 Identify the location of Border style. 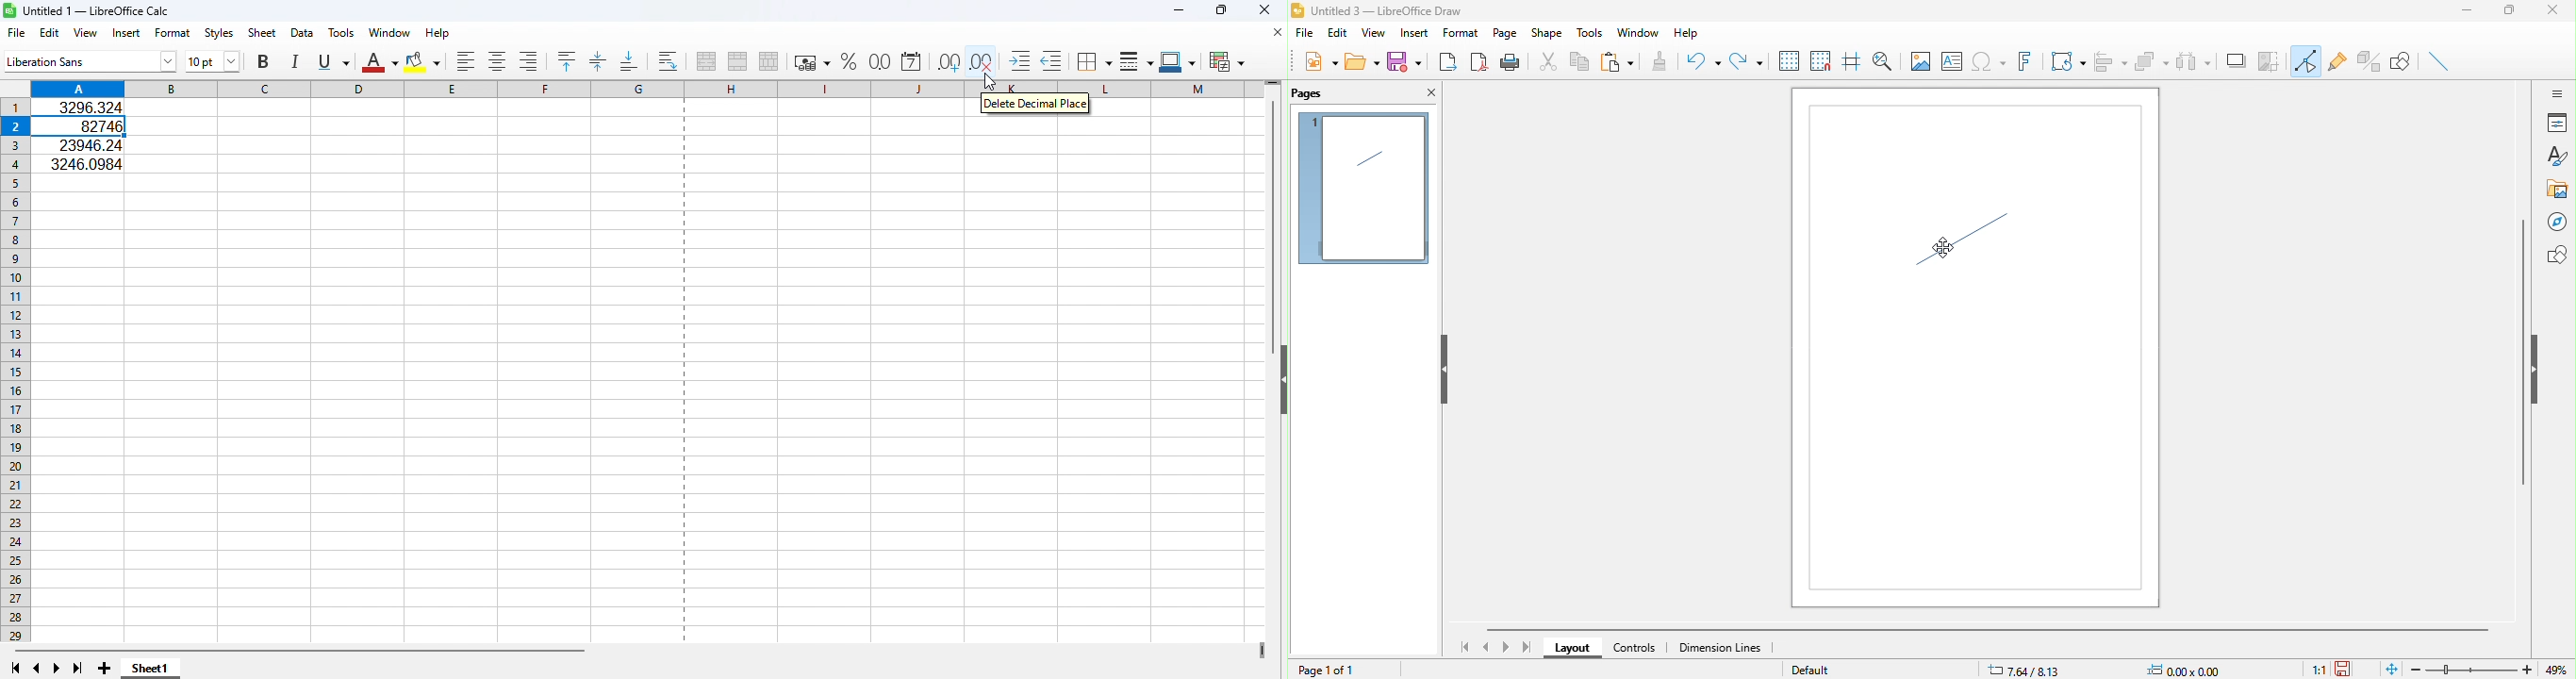
(1136, 59).